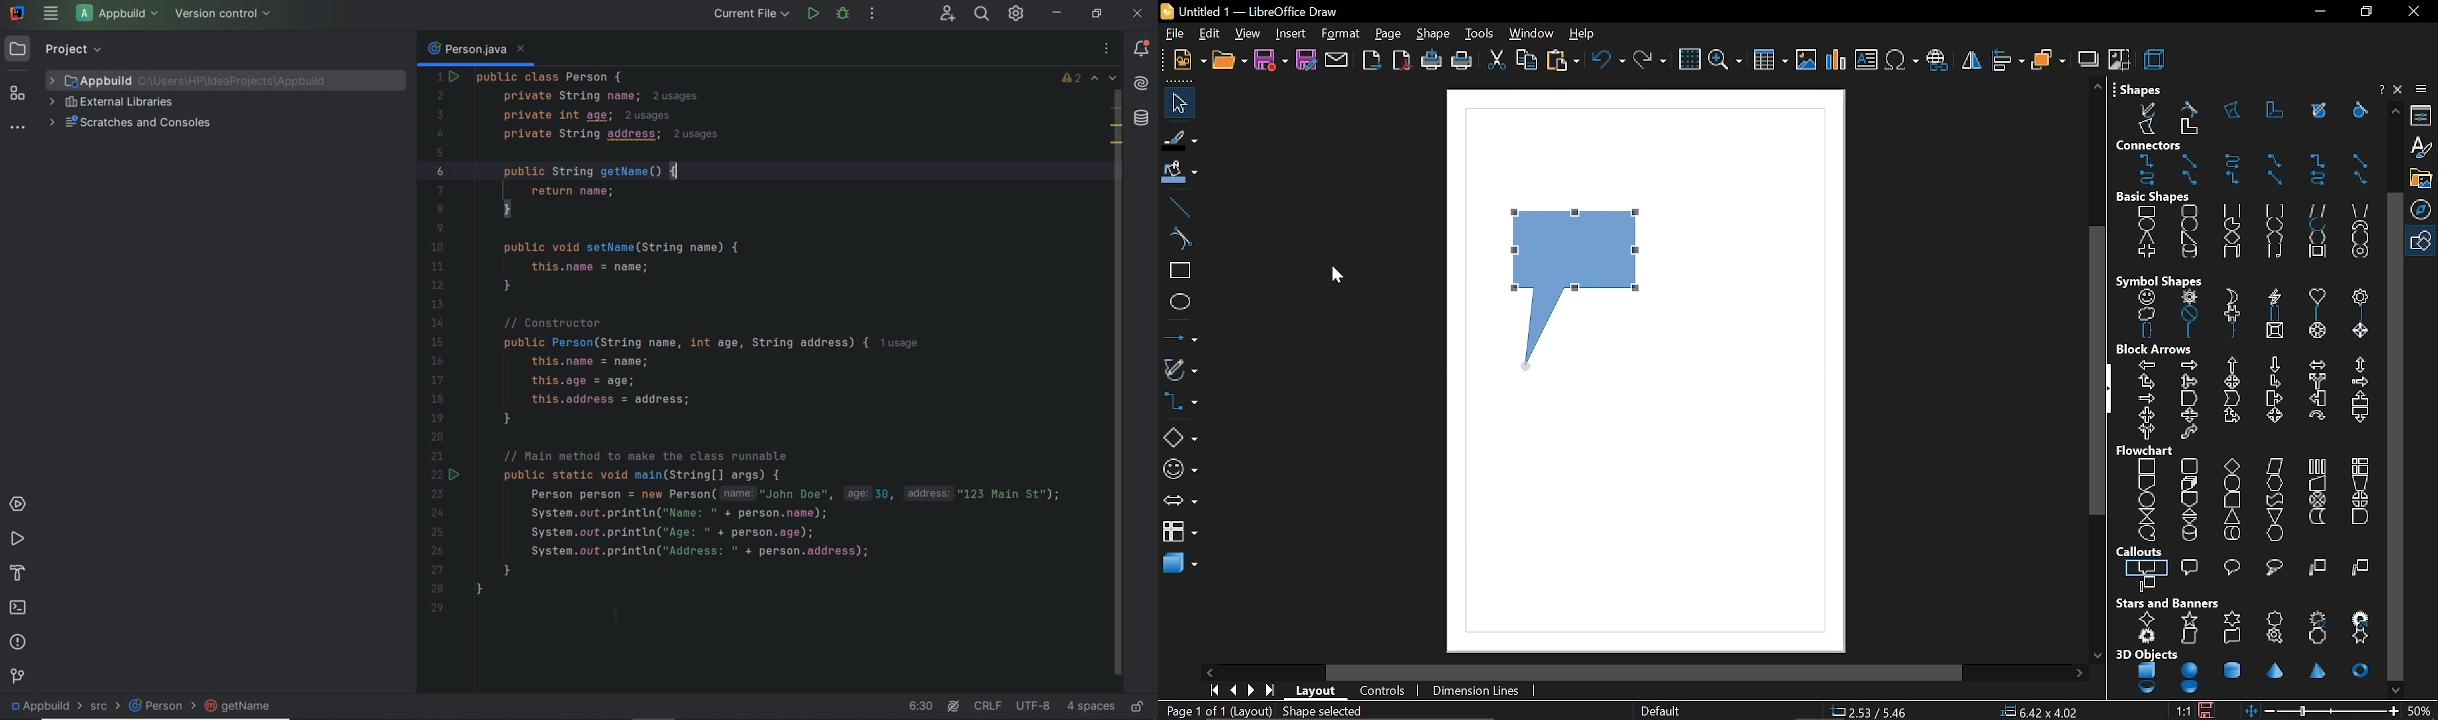  What do you see at coordinates (2039, 712) in the screenshot?
I see `position` at bounding box center [2039, 712].